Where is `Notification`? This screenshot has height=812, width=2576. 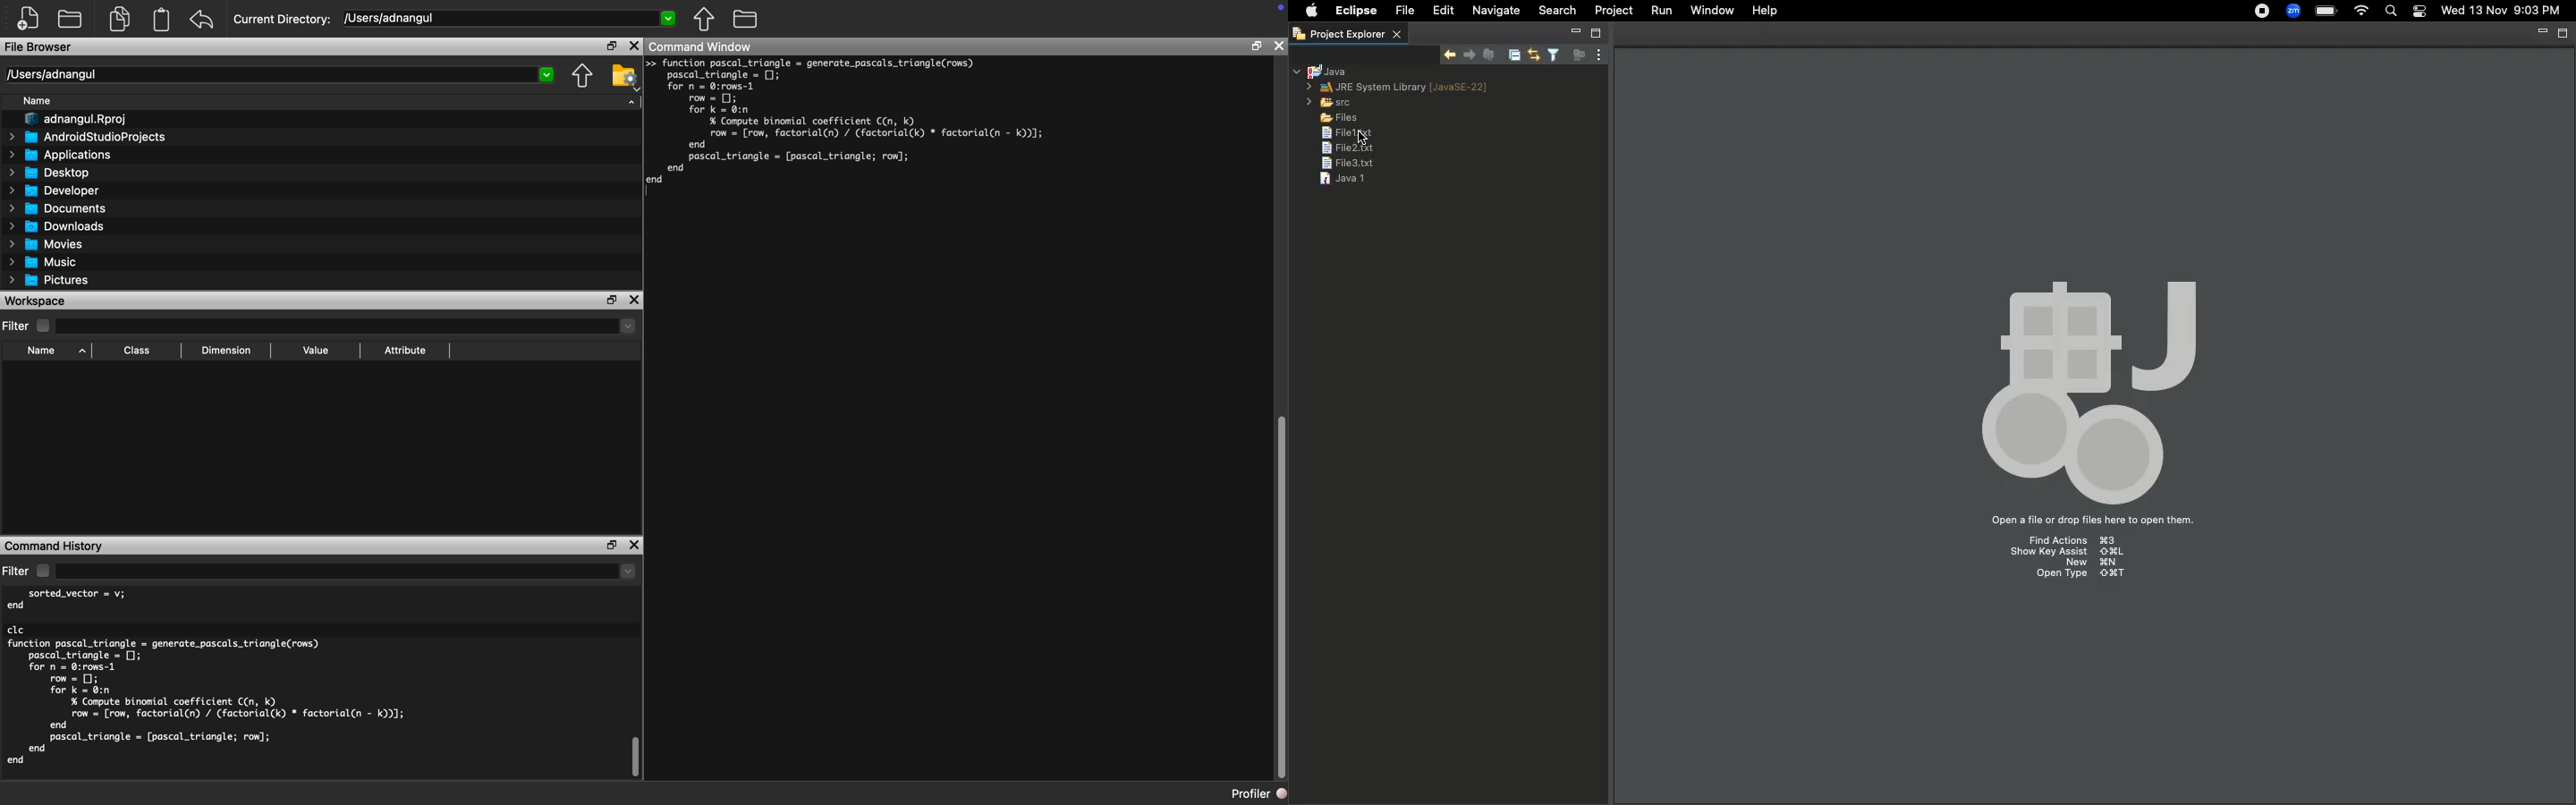 Notification is located at coordinates (2421, 11).